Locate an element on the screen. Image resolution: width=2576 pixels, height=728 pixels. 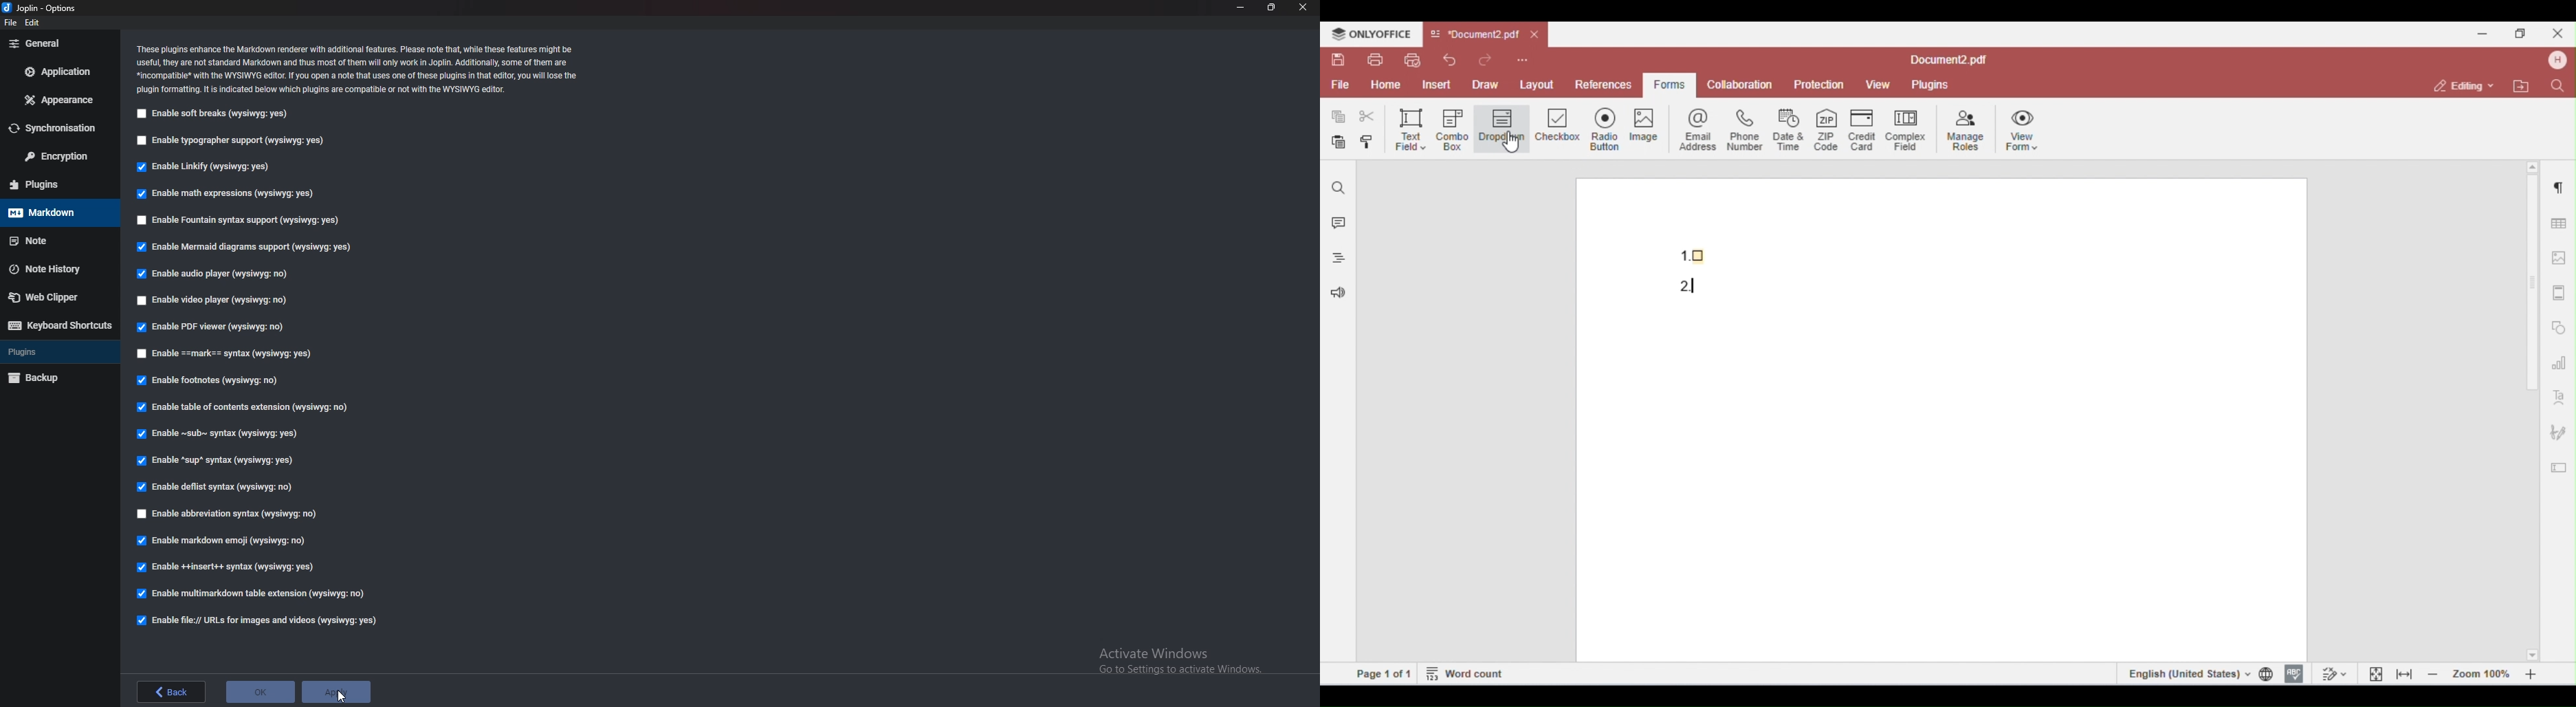
Note history is located at coordinates (53, 269).